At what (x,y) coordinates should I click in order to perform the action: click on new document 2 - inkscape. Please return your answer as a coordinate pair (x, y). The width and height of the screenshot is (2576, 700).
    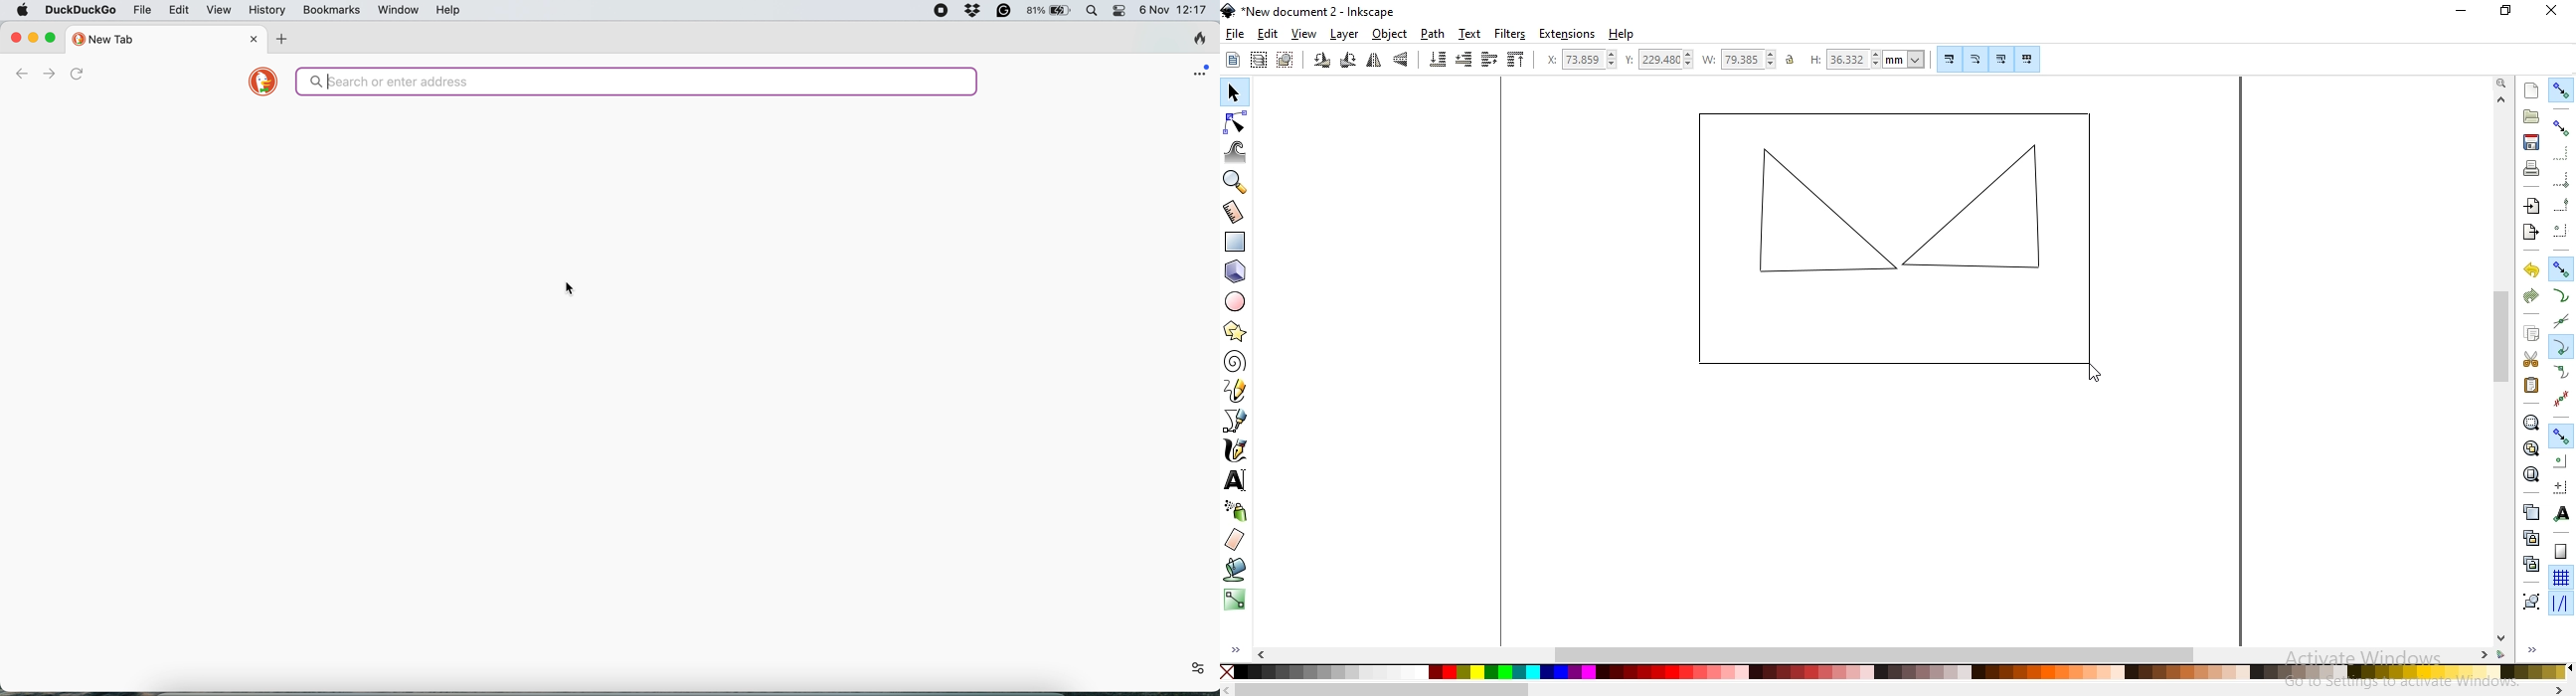
    Looking at the image, I should click on (1315, 14).